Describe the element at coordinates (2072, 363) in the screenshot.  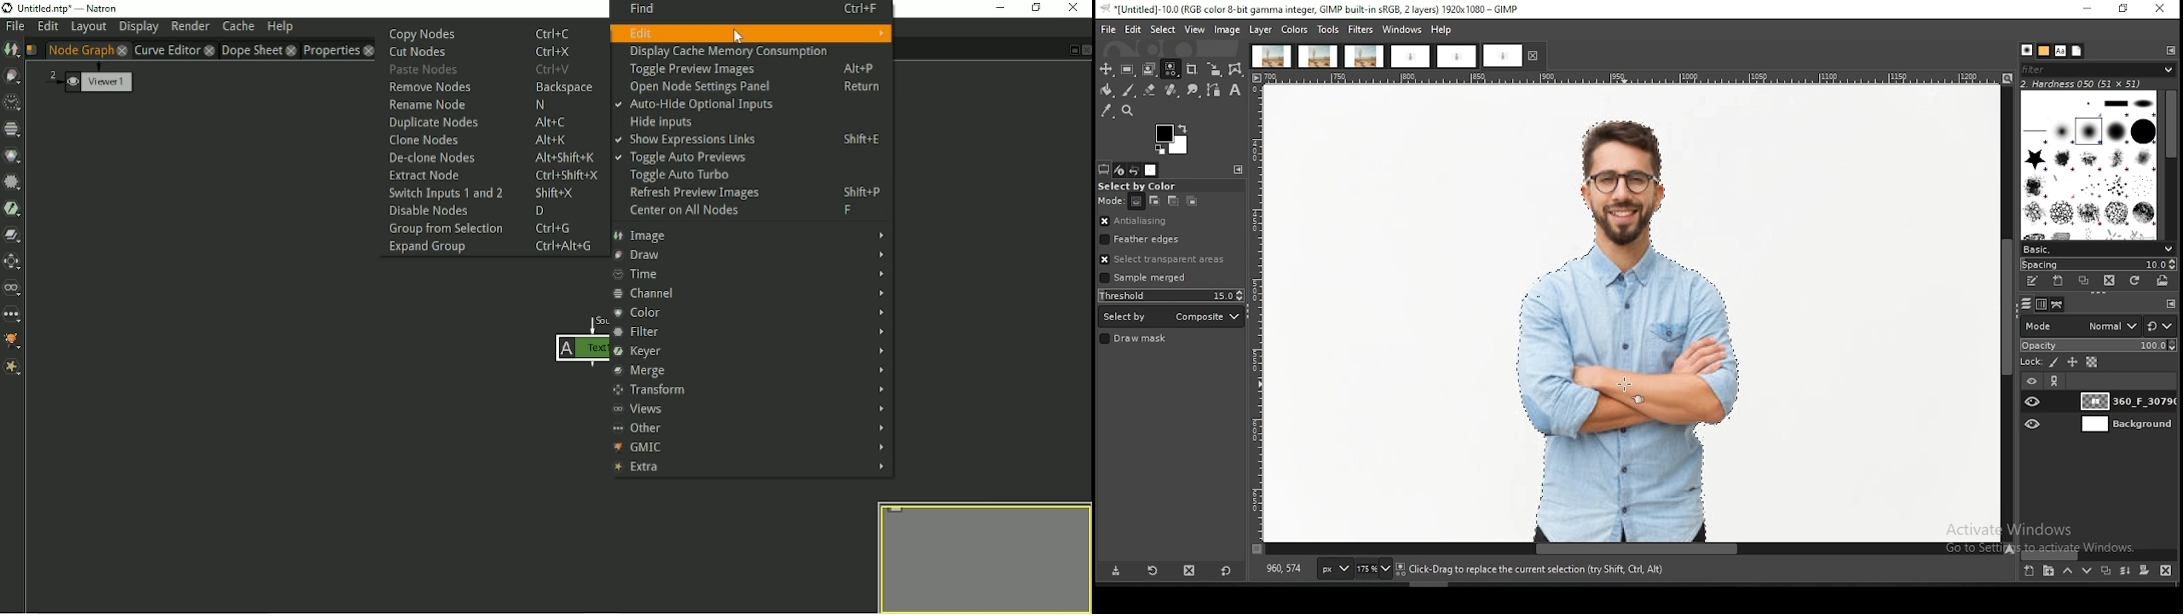
I see `lock position and size` at that location.